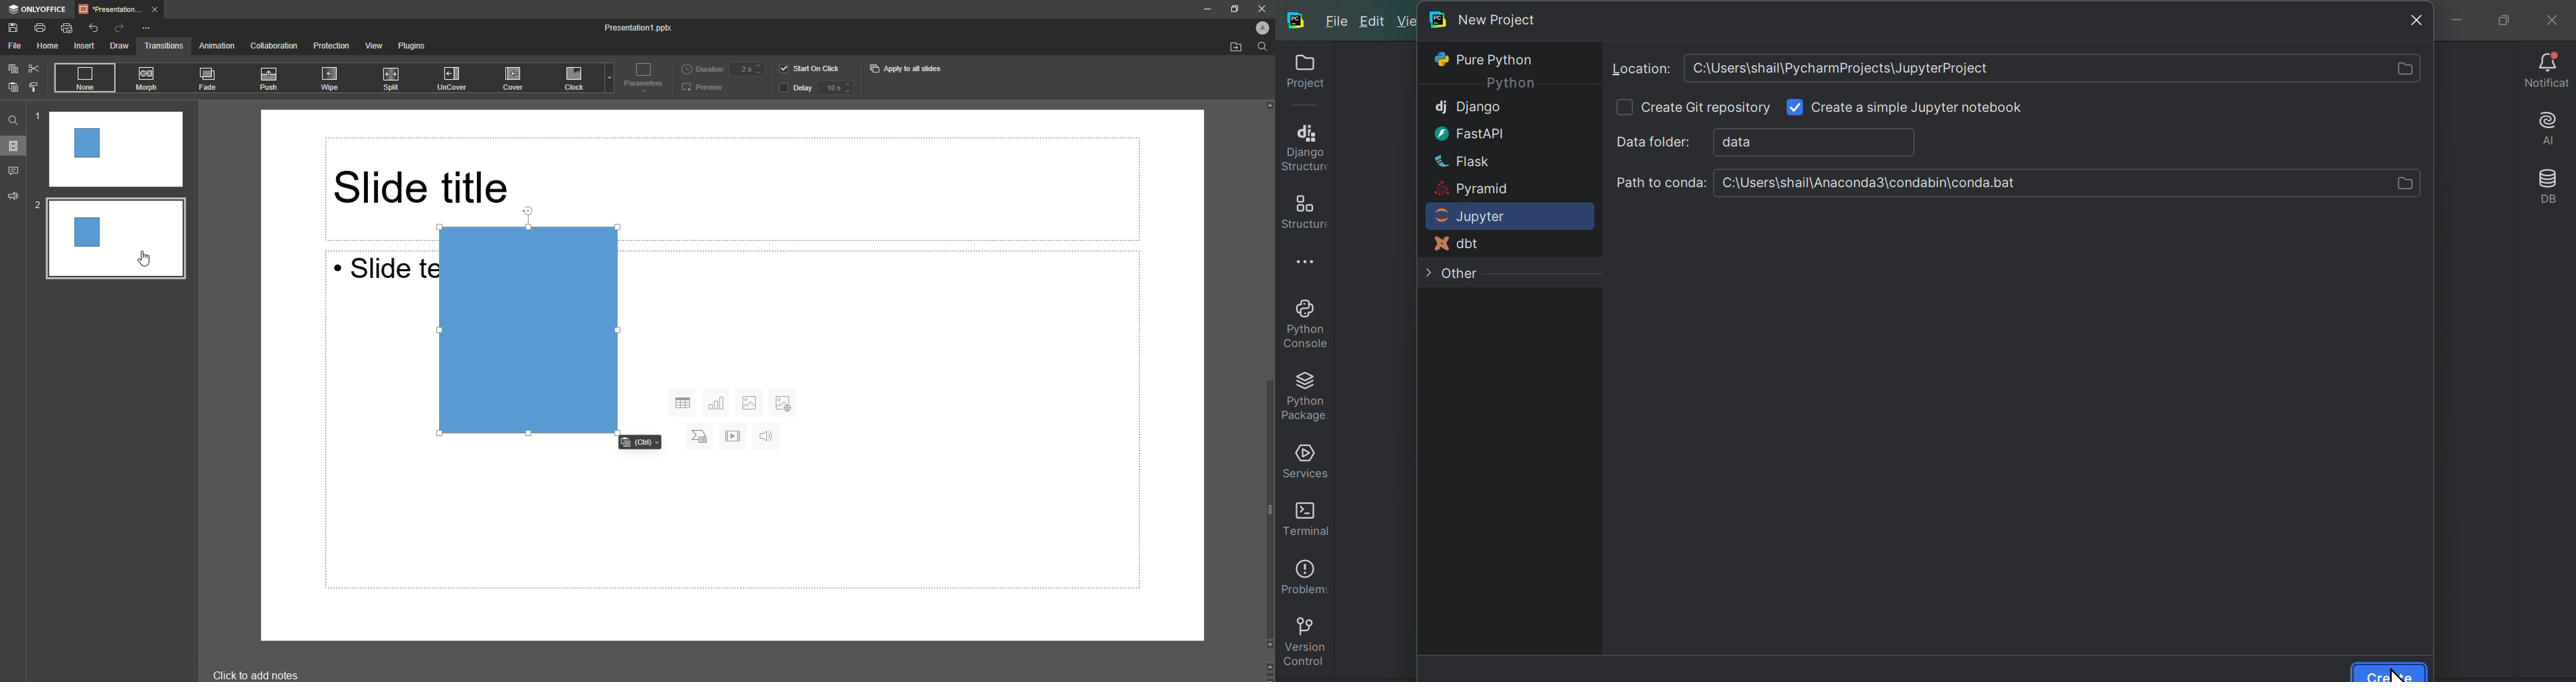  What do you see at coordinates (217, 45) in the screenshot?
I see `Animation` at bounding box center [217, 45].